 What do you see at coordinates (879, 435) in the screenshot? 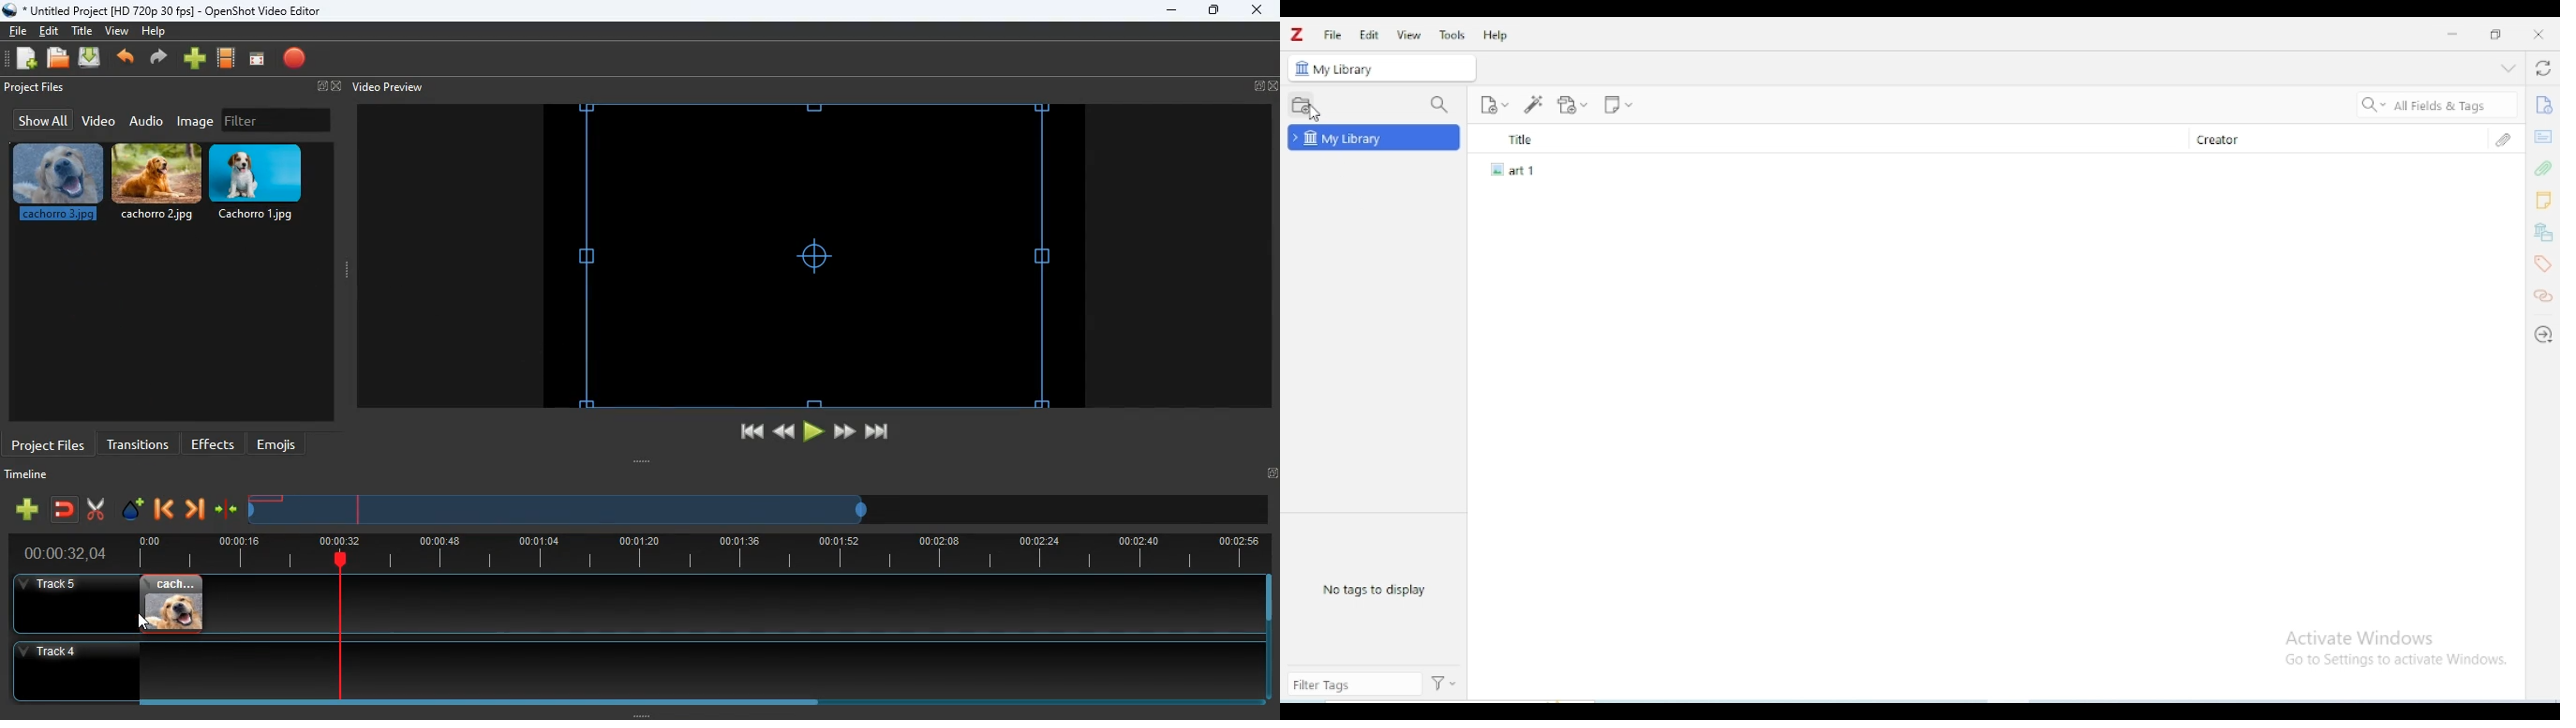
I see `end` at bounding box center [879, 435].